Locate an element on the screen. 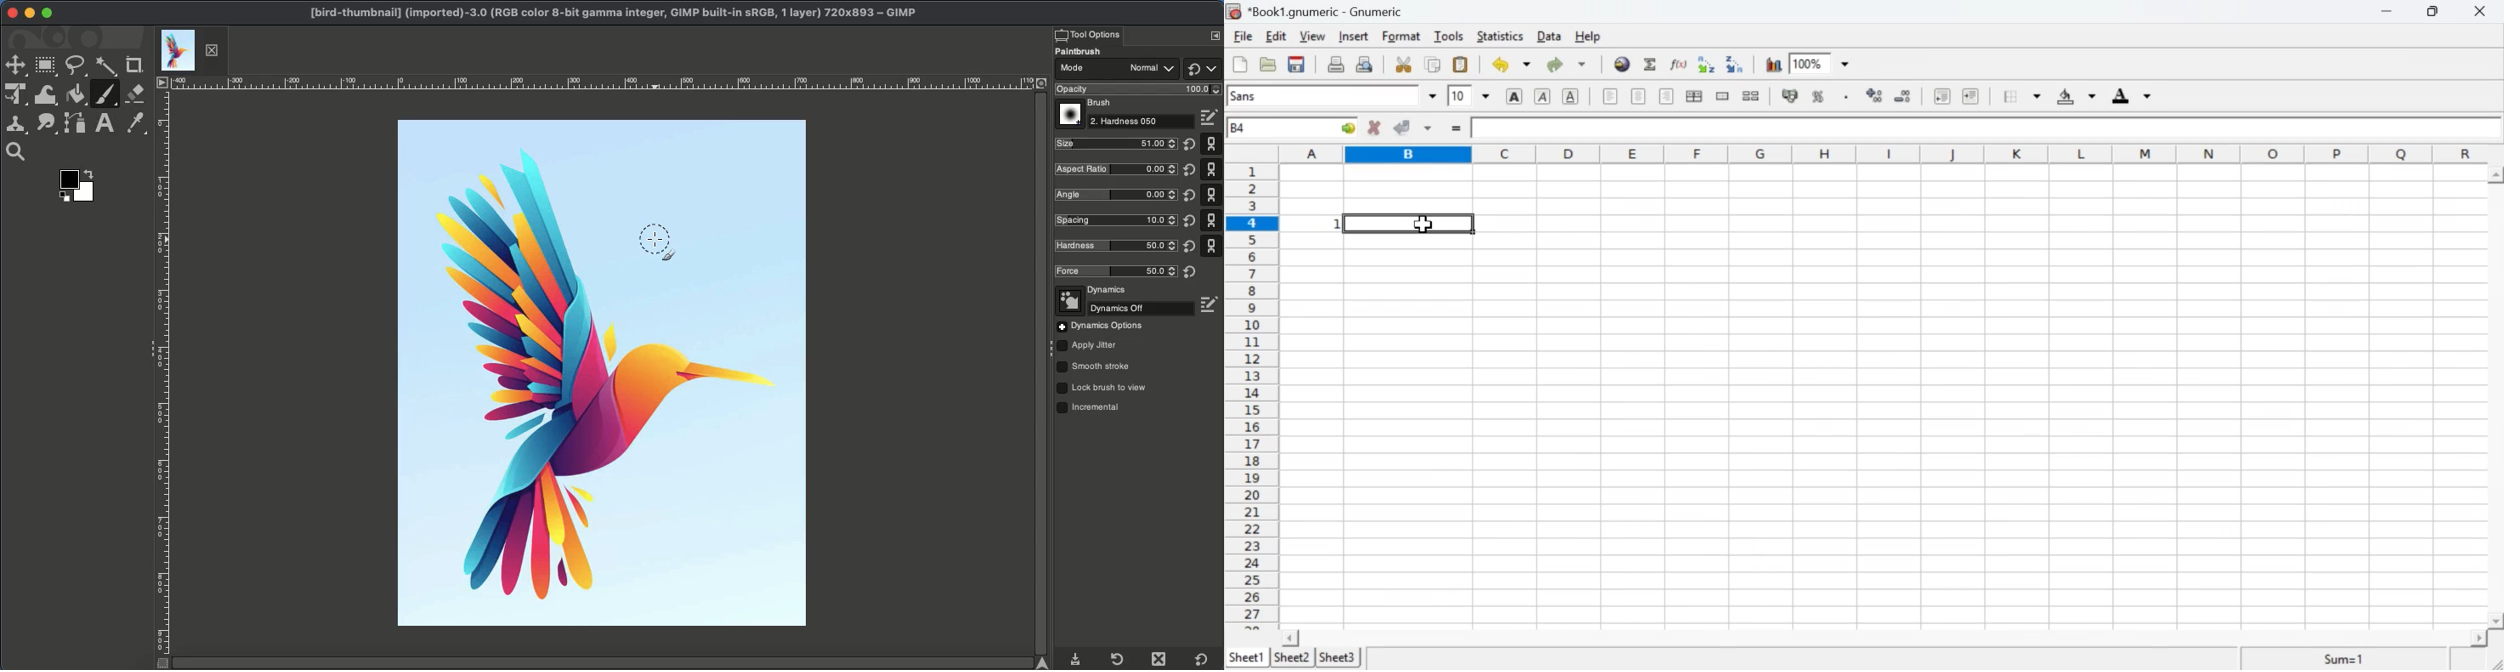 This screenshot has height=672, width=2520. Minimize is located at coordinates (2388, 11).